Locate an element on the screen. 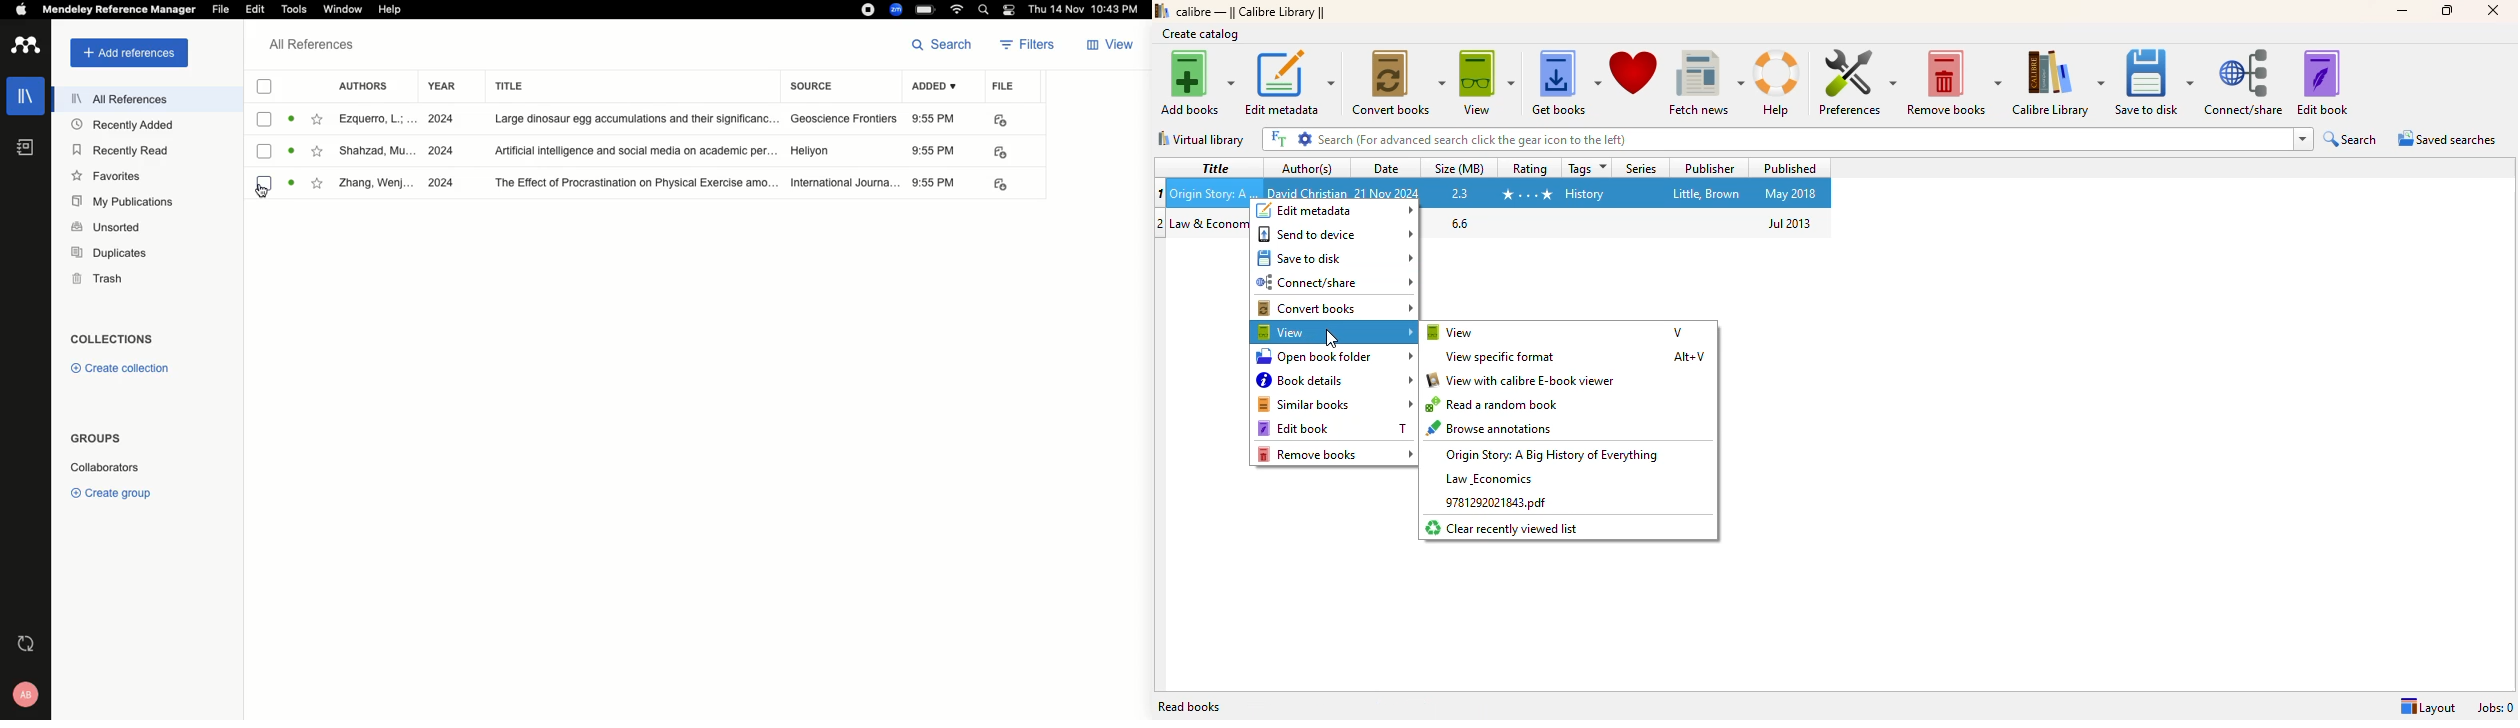 The width and height of the screenshot is (2520, 728). Last sync is located at coordinates (28, 643).